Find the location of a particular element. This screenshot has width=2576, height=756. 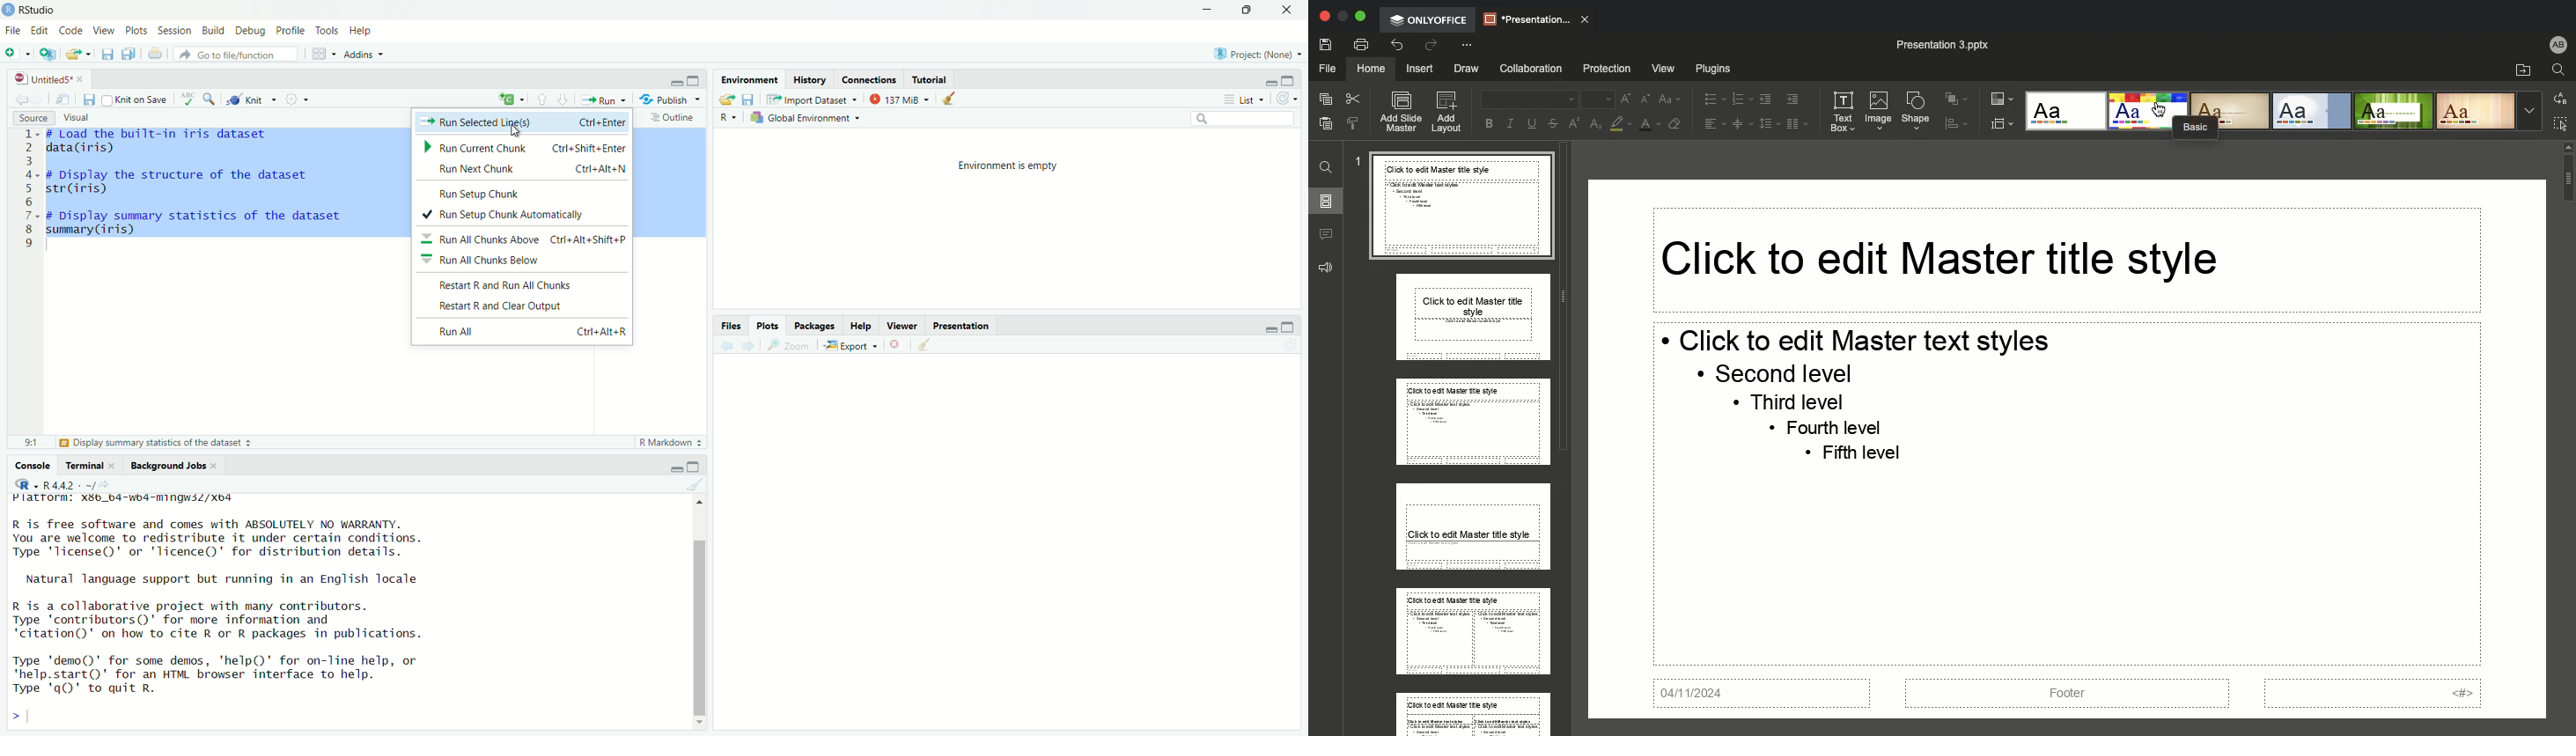

R is located at coordinates (729, 117).